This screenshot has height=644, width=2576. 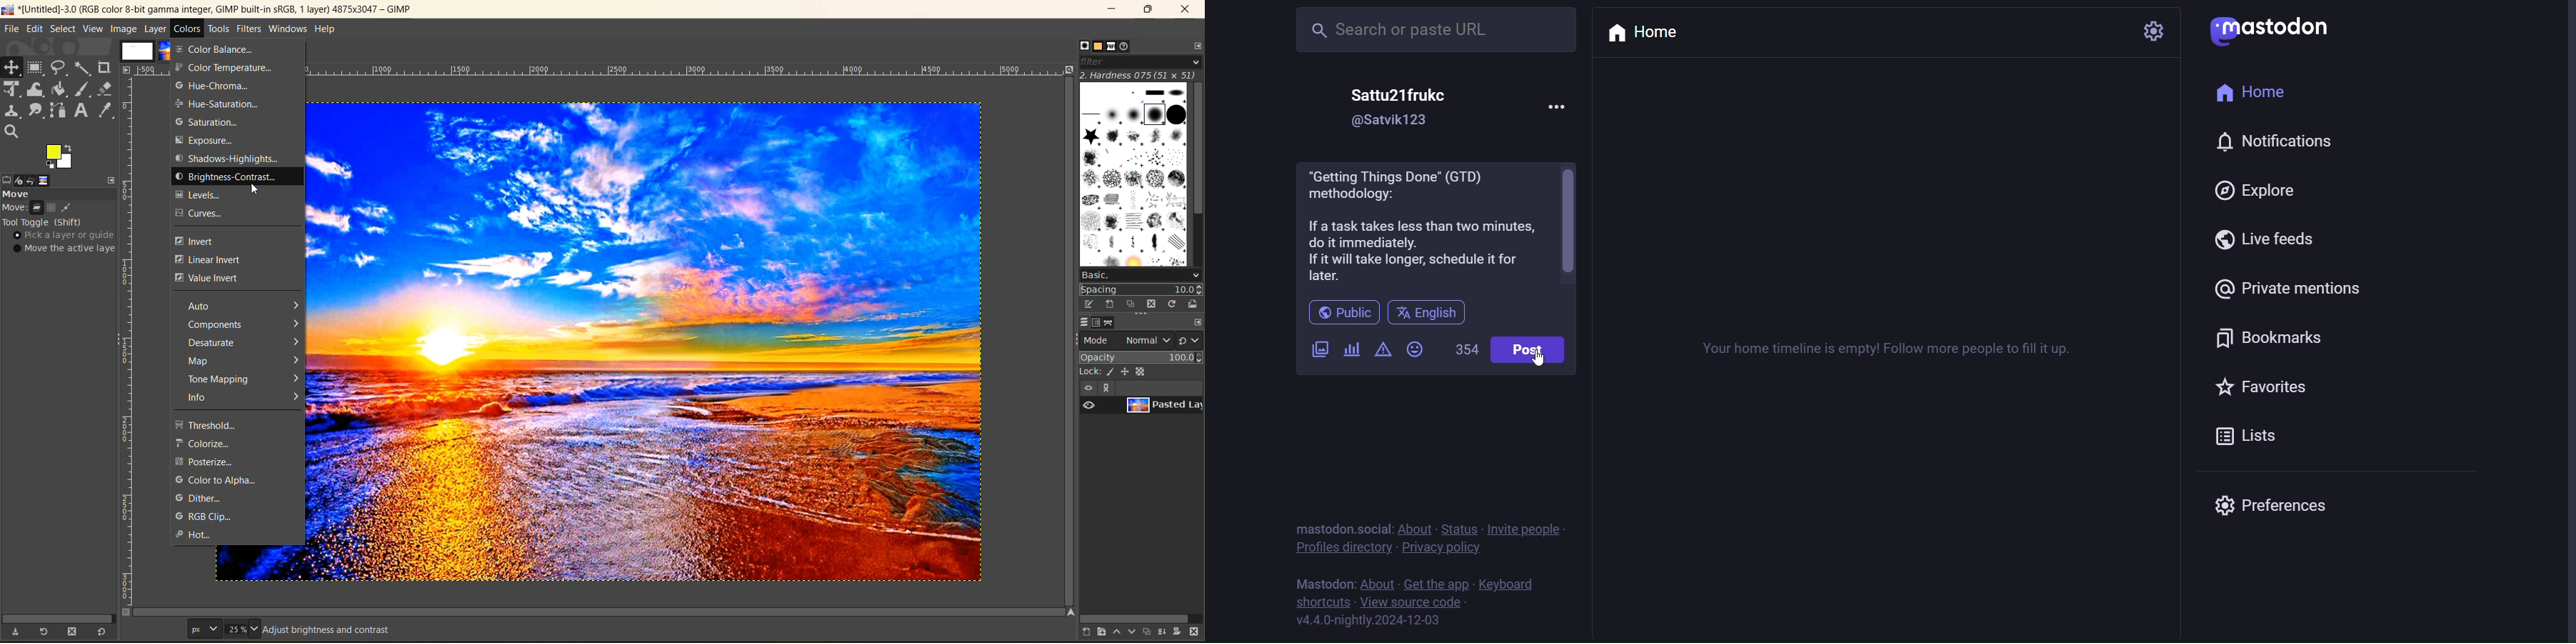 I want to click on images, so click(x=44, y=181).